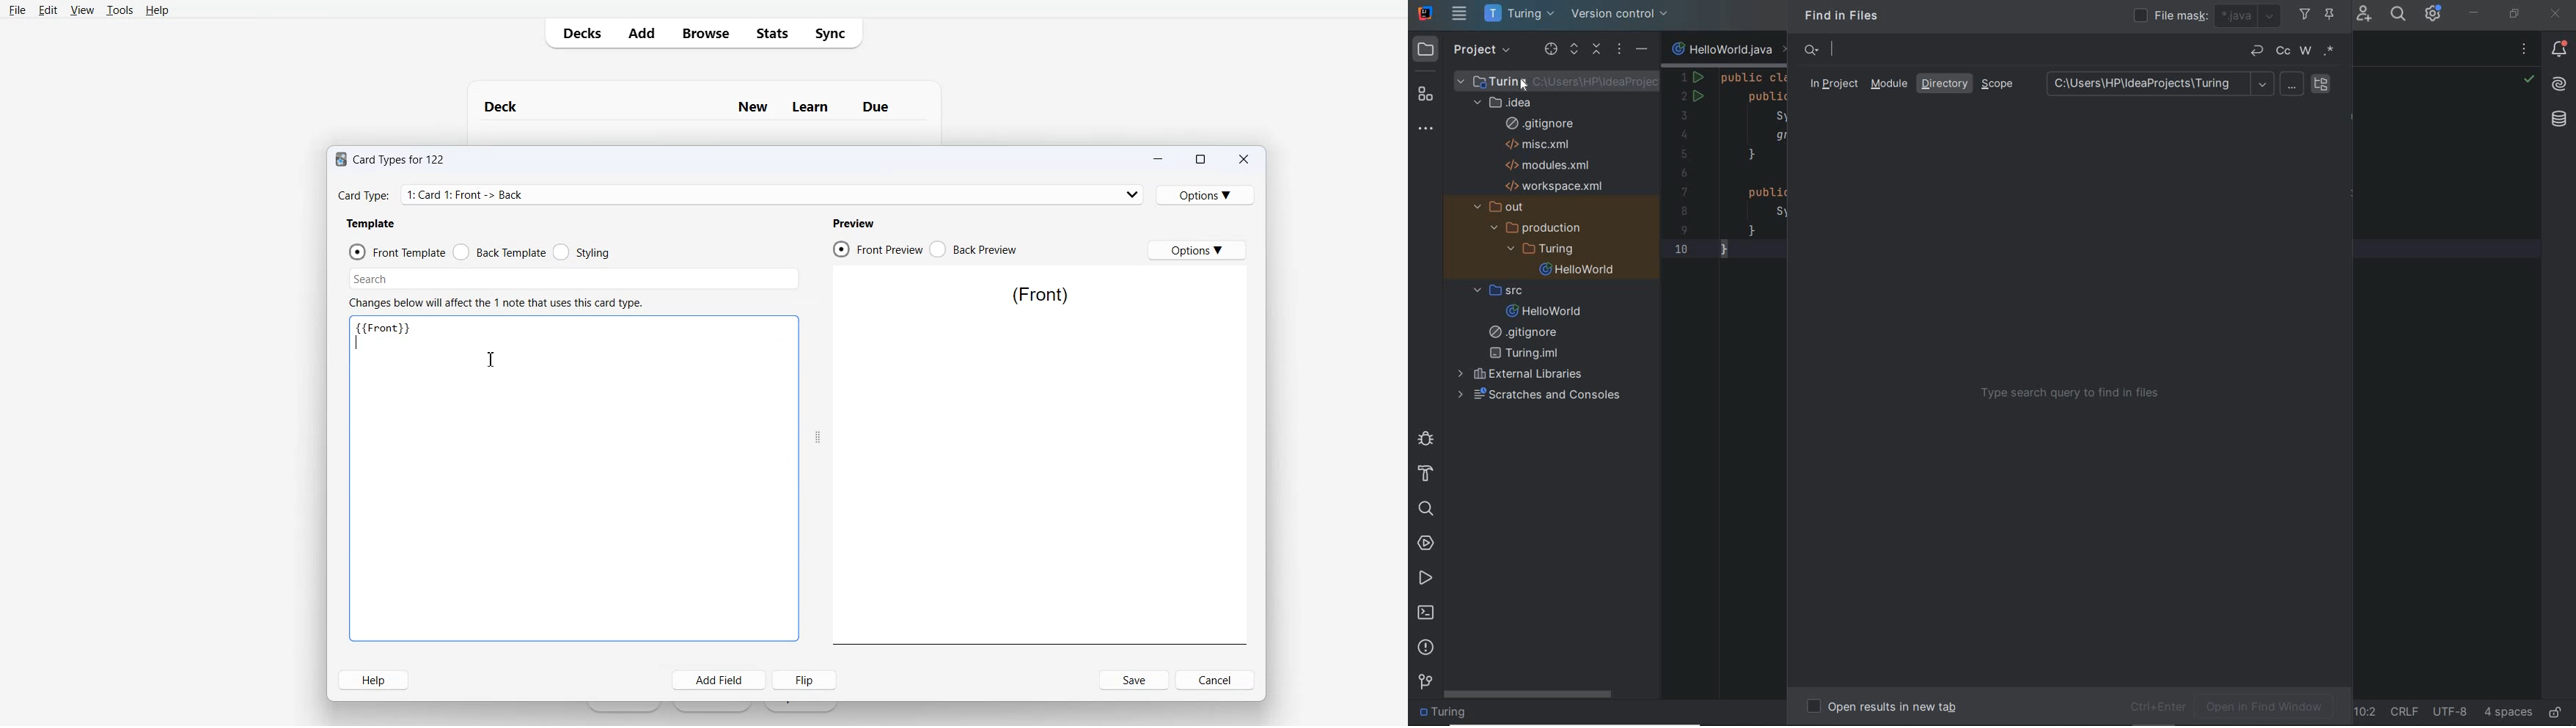 The width and height of the screenshot is (2576, 728). What do you see at coordinates (1215, 680) in the screenshot?
I see `Cancel` at bounding box center [1215, 680].